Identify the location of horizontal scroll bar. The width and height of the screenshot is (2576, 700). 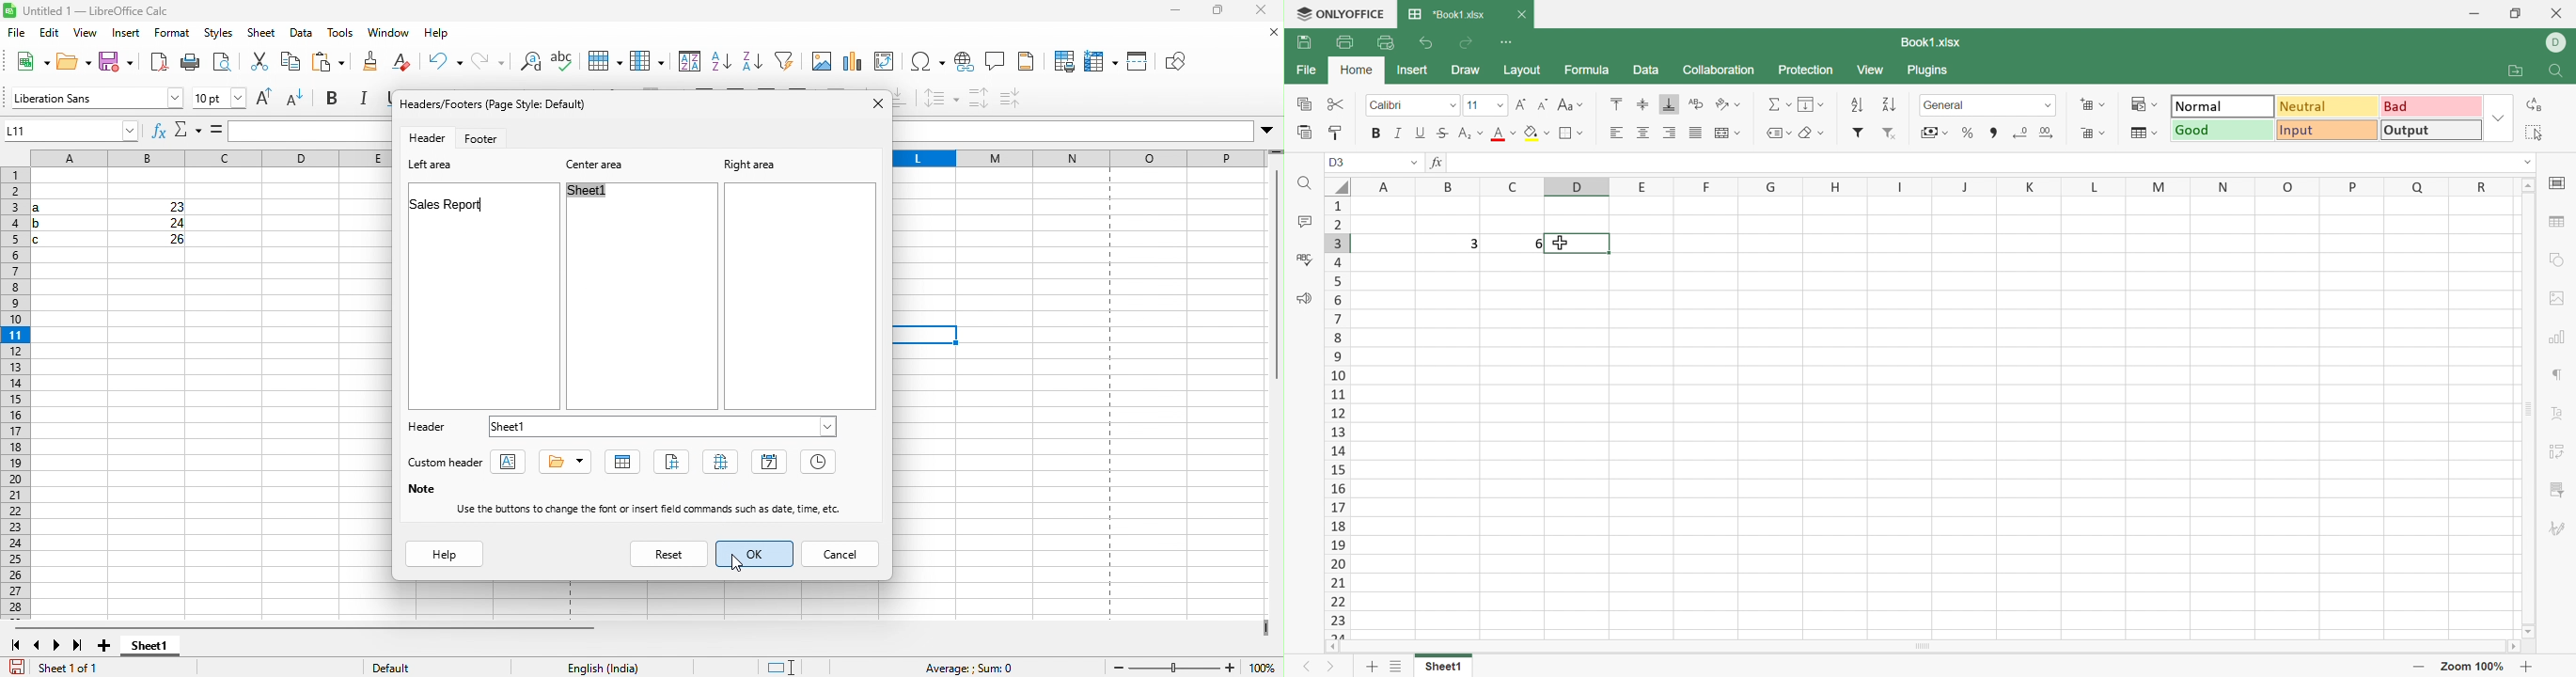
(304, 622).